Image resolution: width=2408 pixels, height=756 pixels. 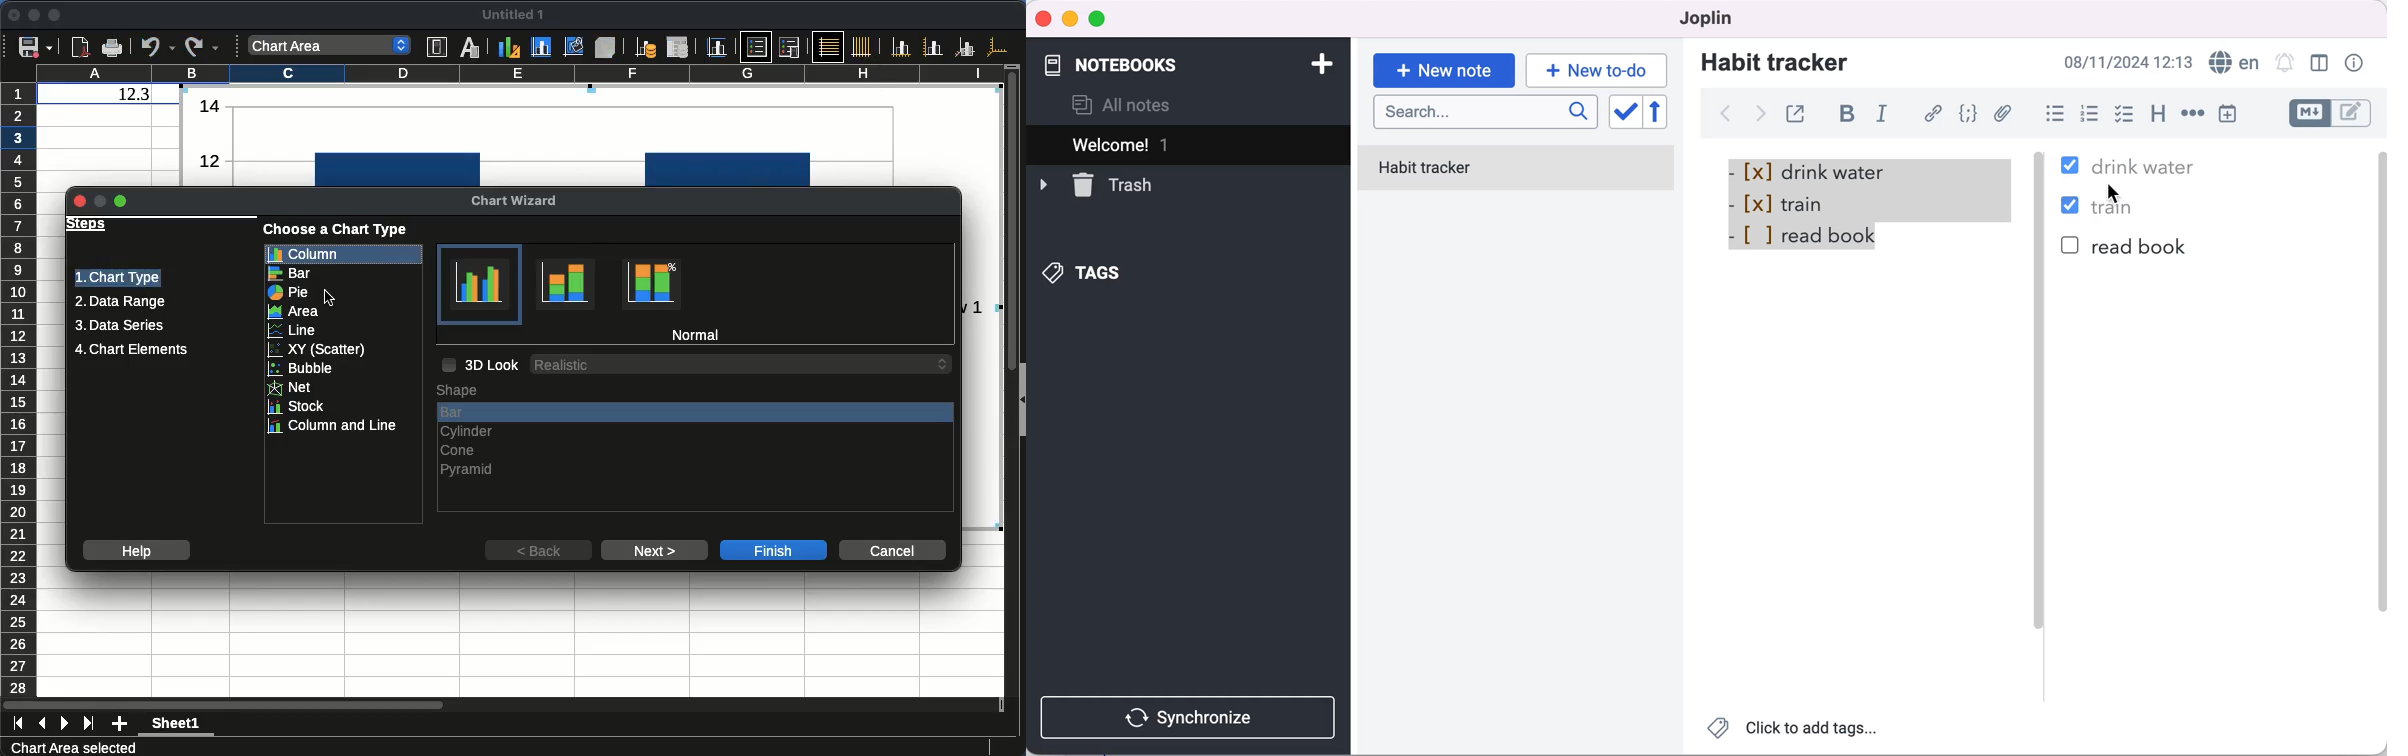 I want to click on close, so click(x=1044, y=18).